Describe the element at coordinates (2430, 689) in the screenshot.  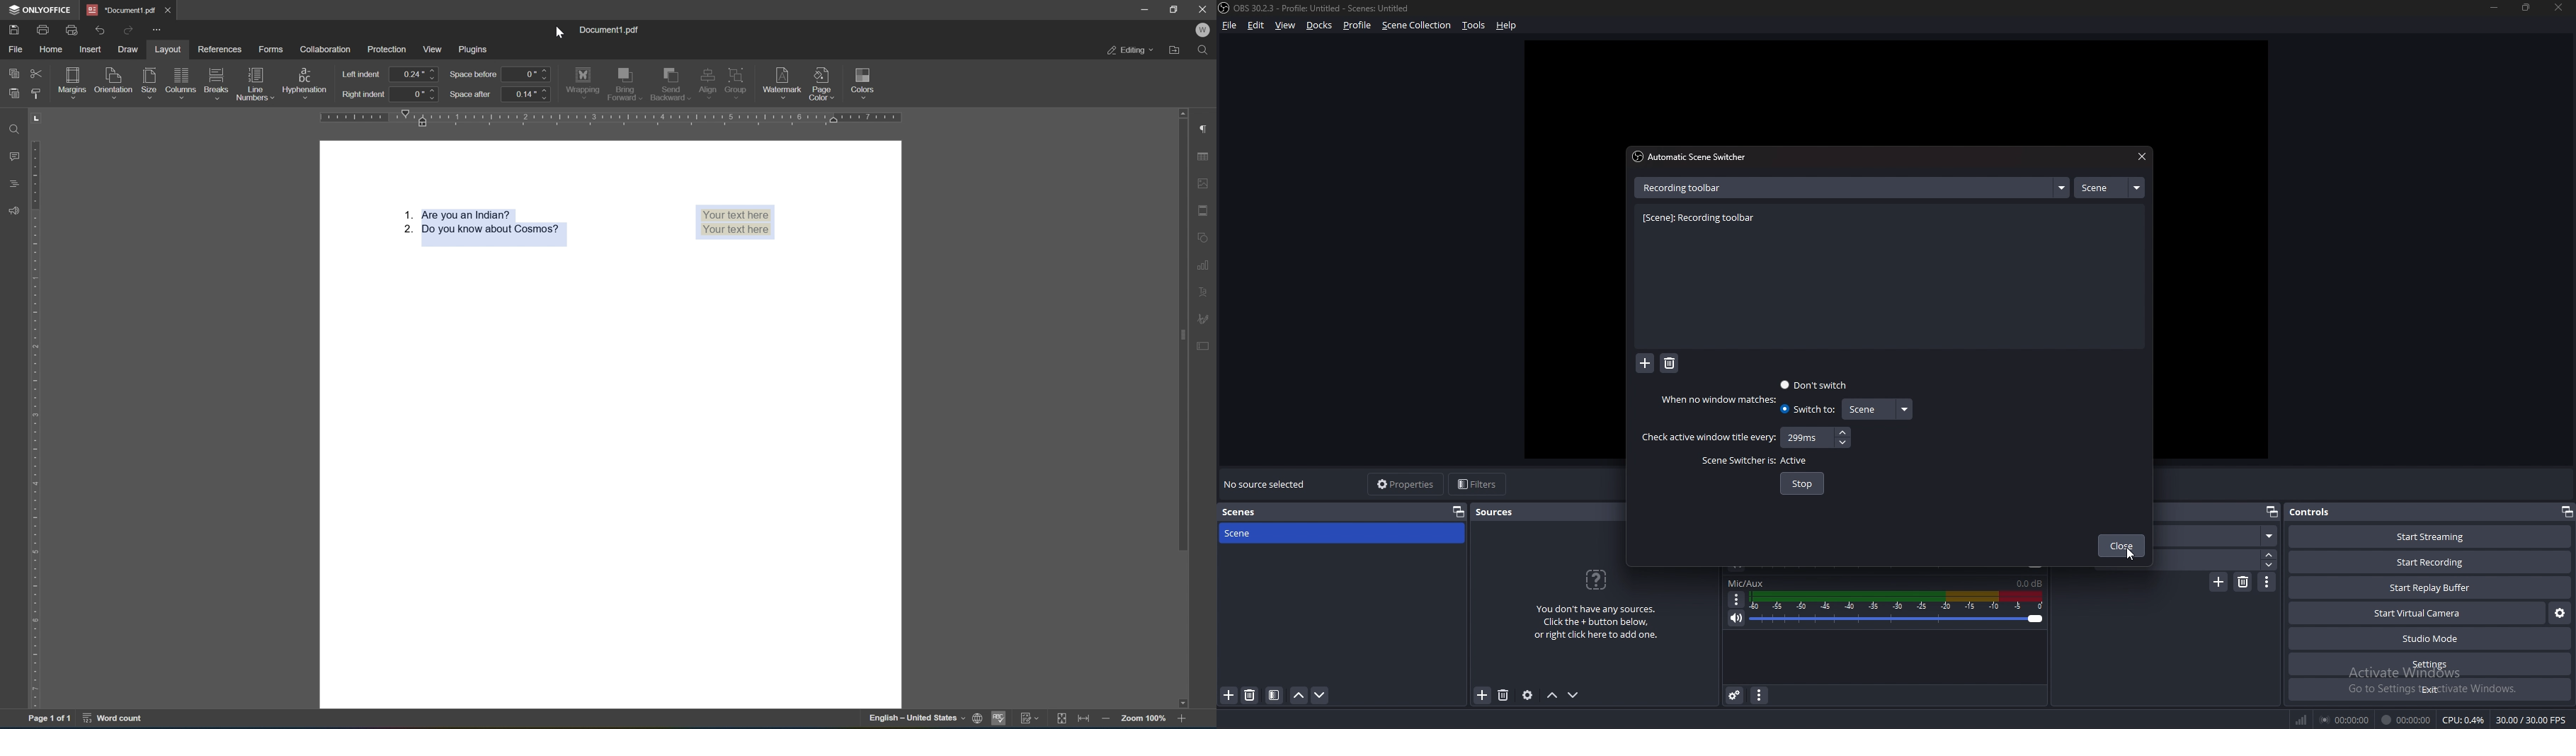
I see `exit` at that location.